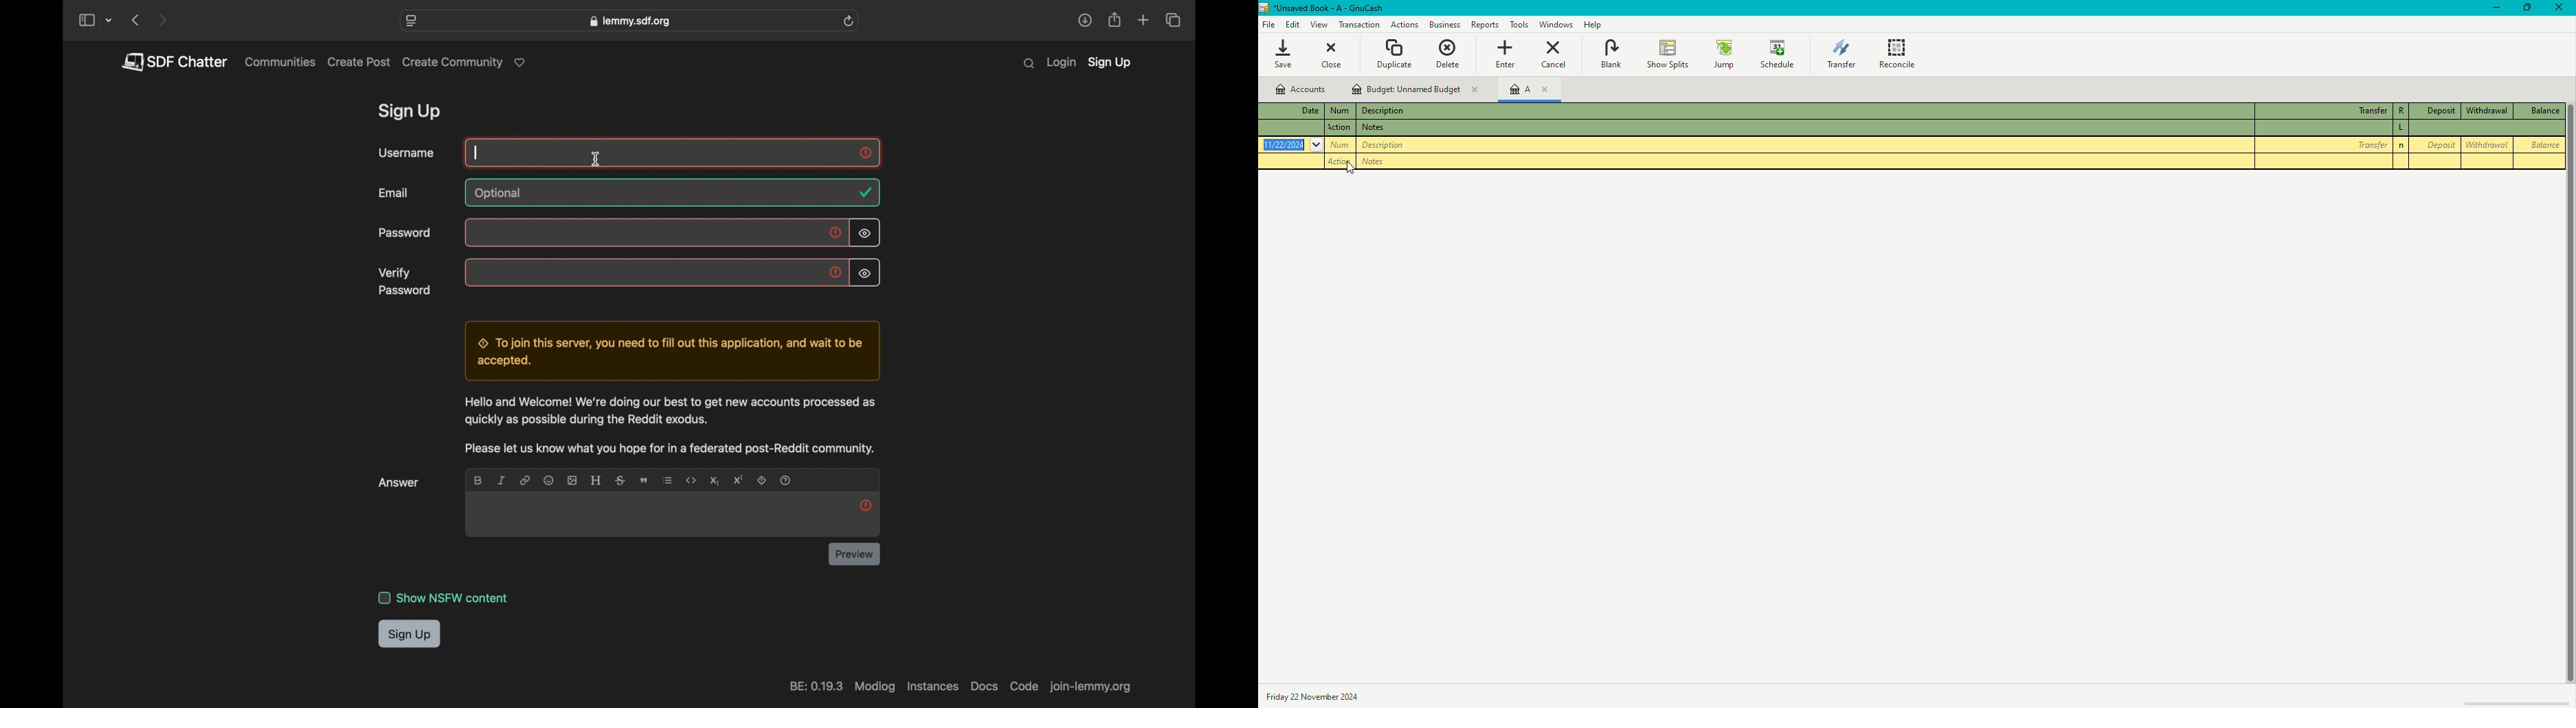 The image size is (2576, 728). What do you see at coordinates (2325, 109) in the screenshot?
I see `Transfer` at bounding box center [2325, 109].